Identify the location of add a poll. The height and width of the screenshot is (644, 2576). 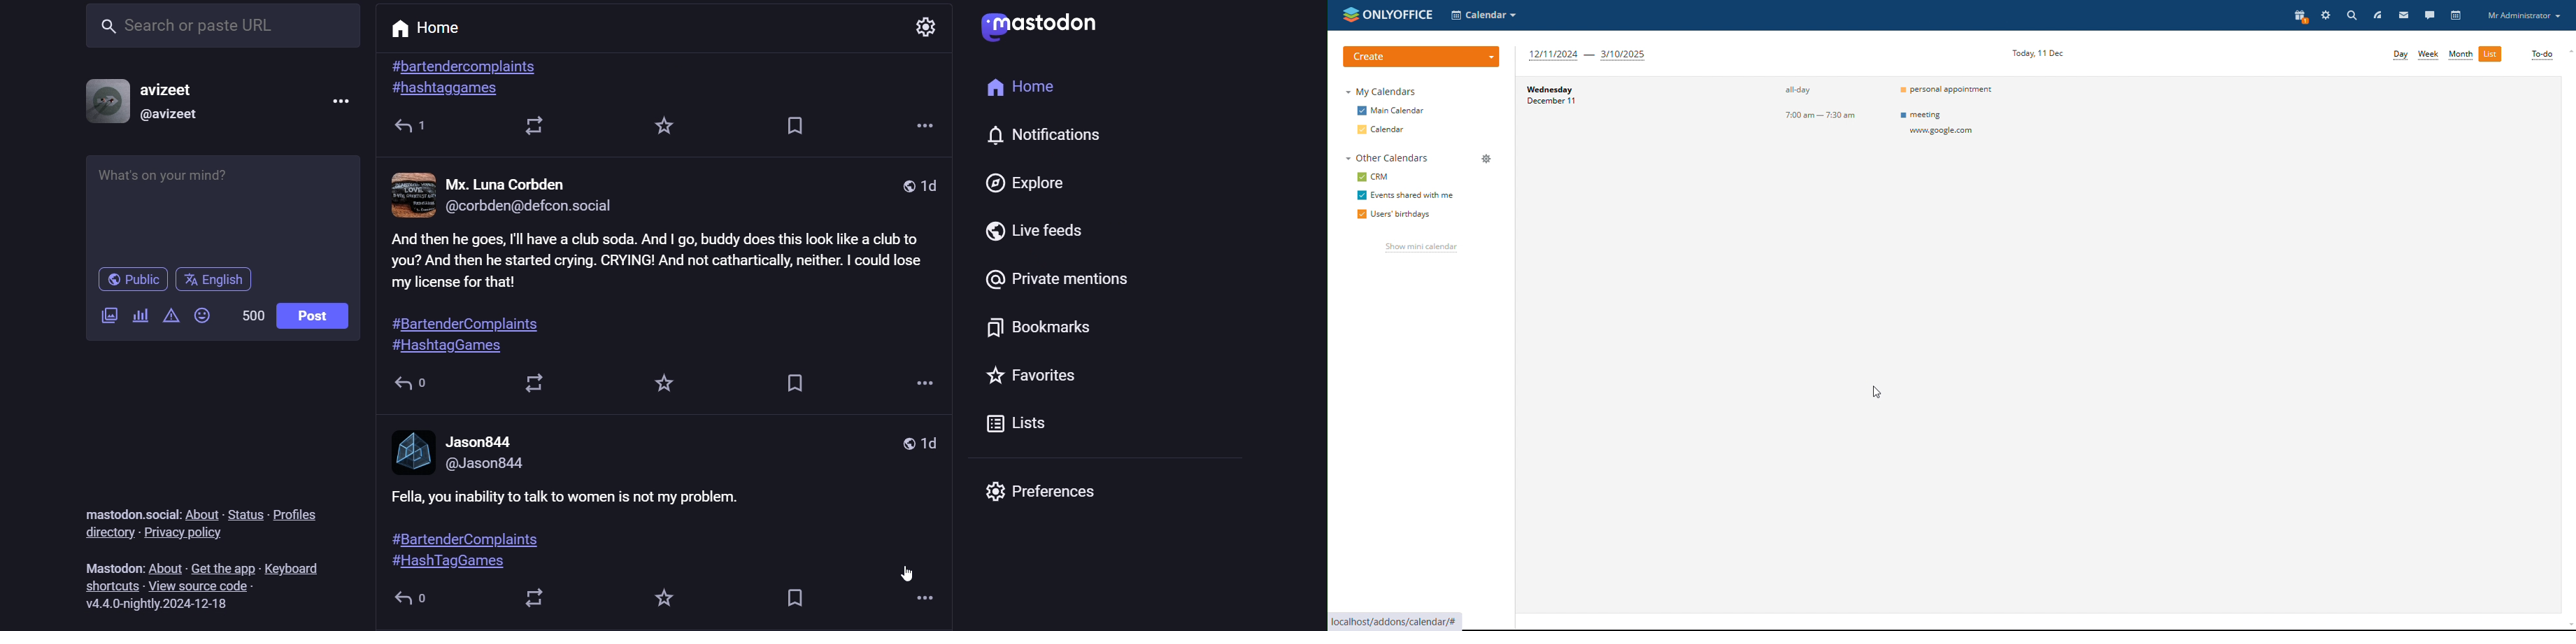
(140, 316).